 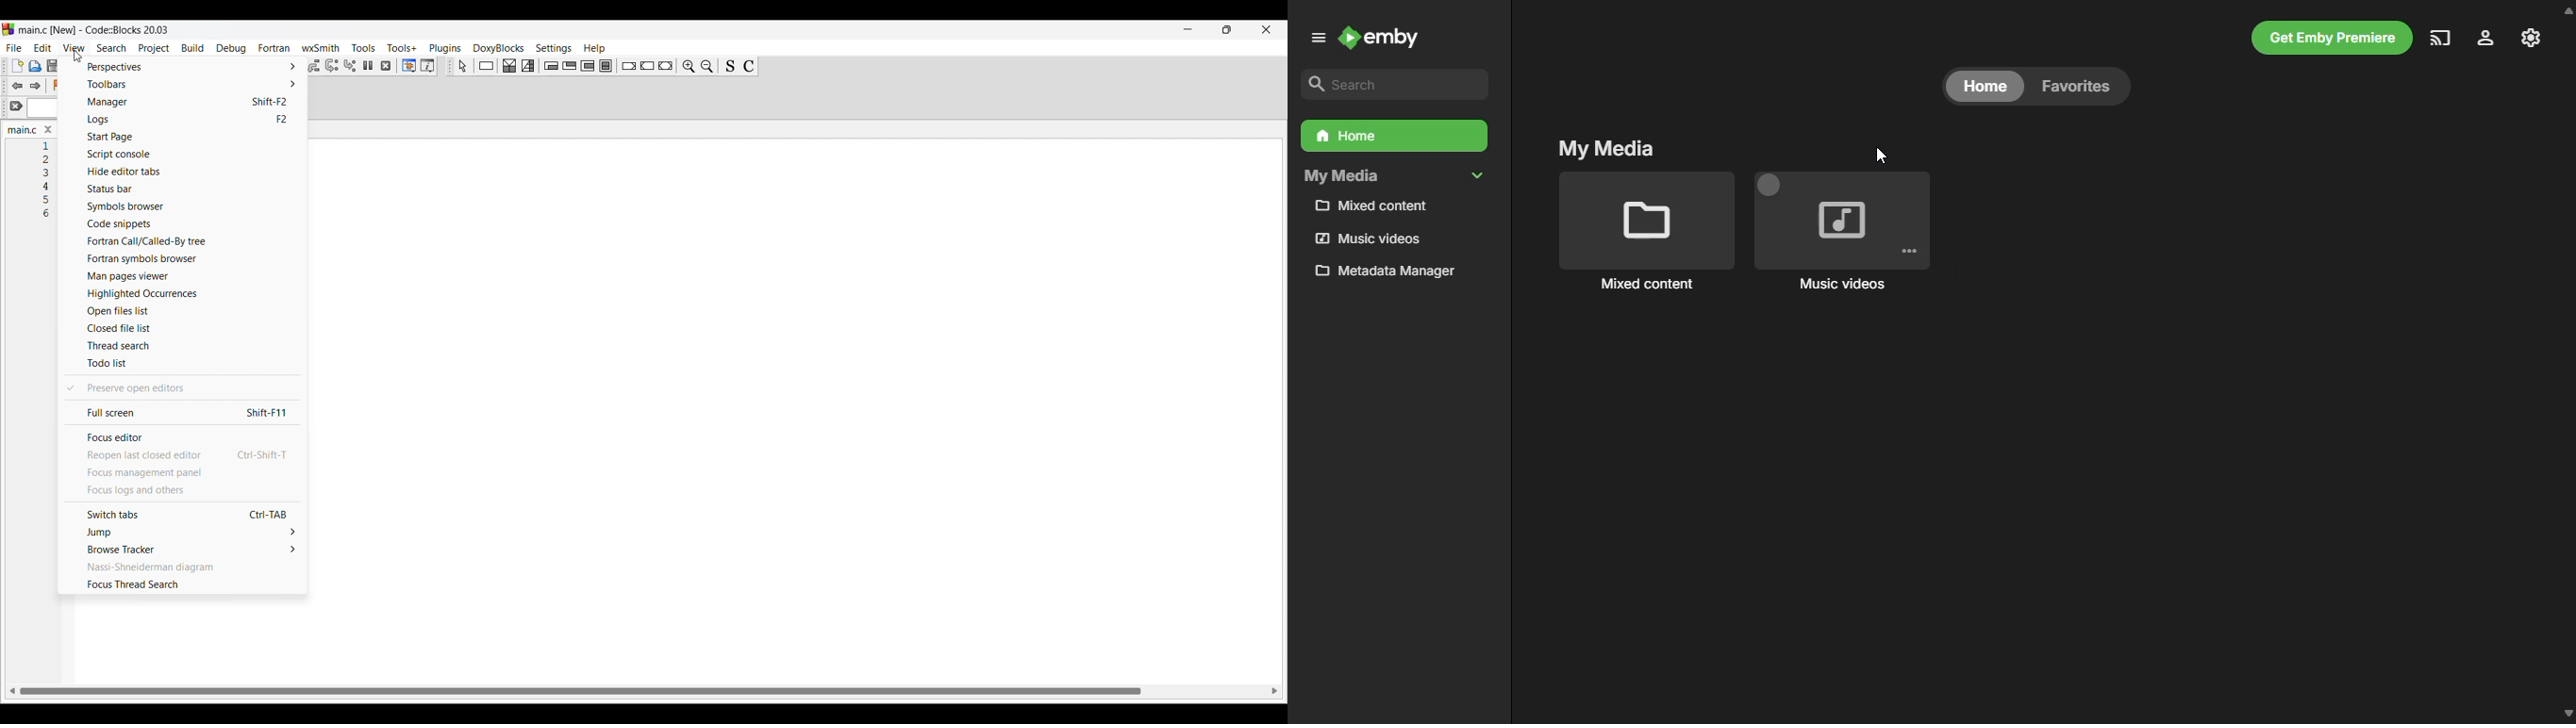 What do you see at coordinates (665, 66) in the screenshot?
I see `Return instruction` at bounding box center [665, 66].